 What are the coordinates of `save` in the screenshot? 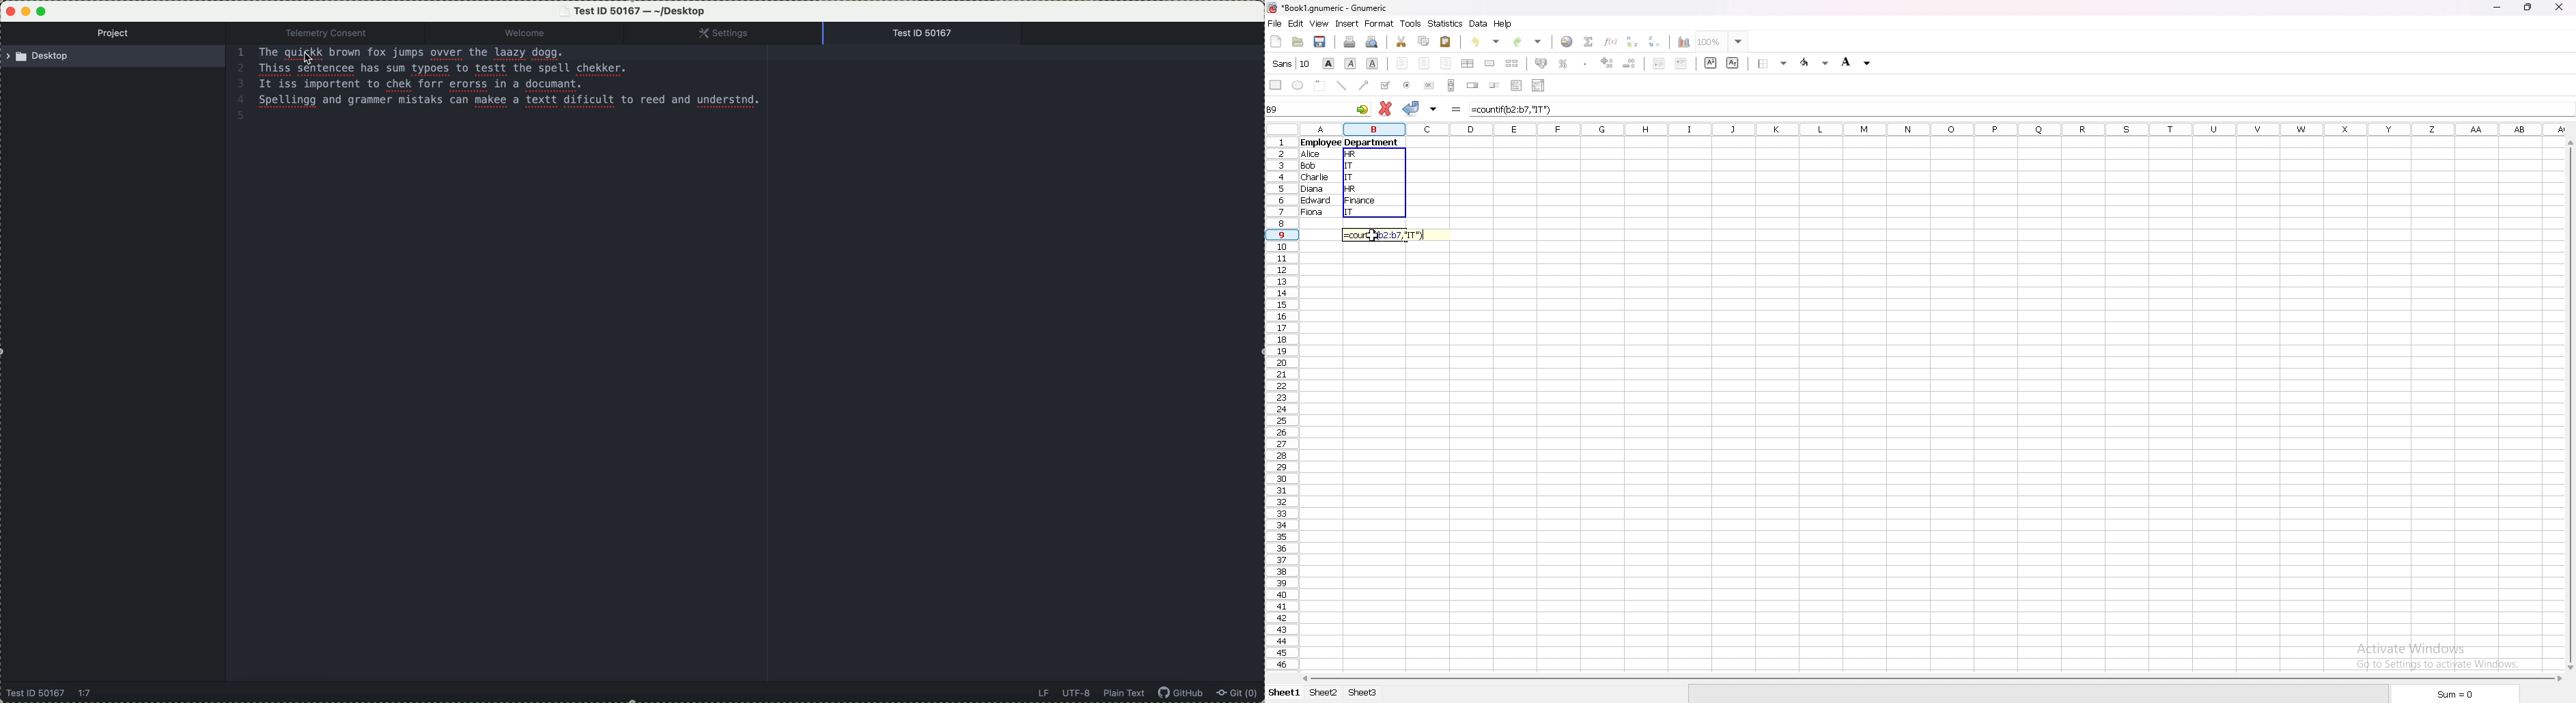 It's located at (1321, 41).